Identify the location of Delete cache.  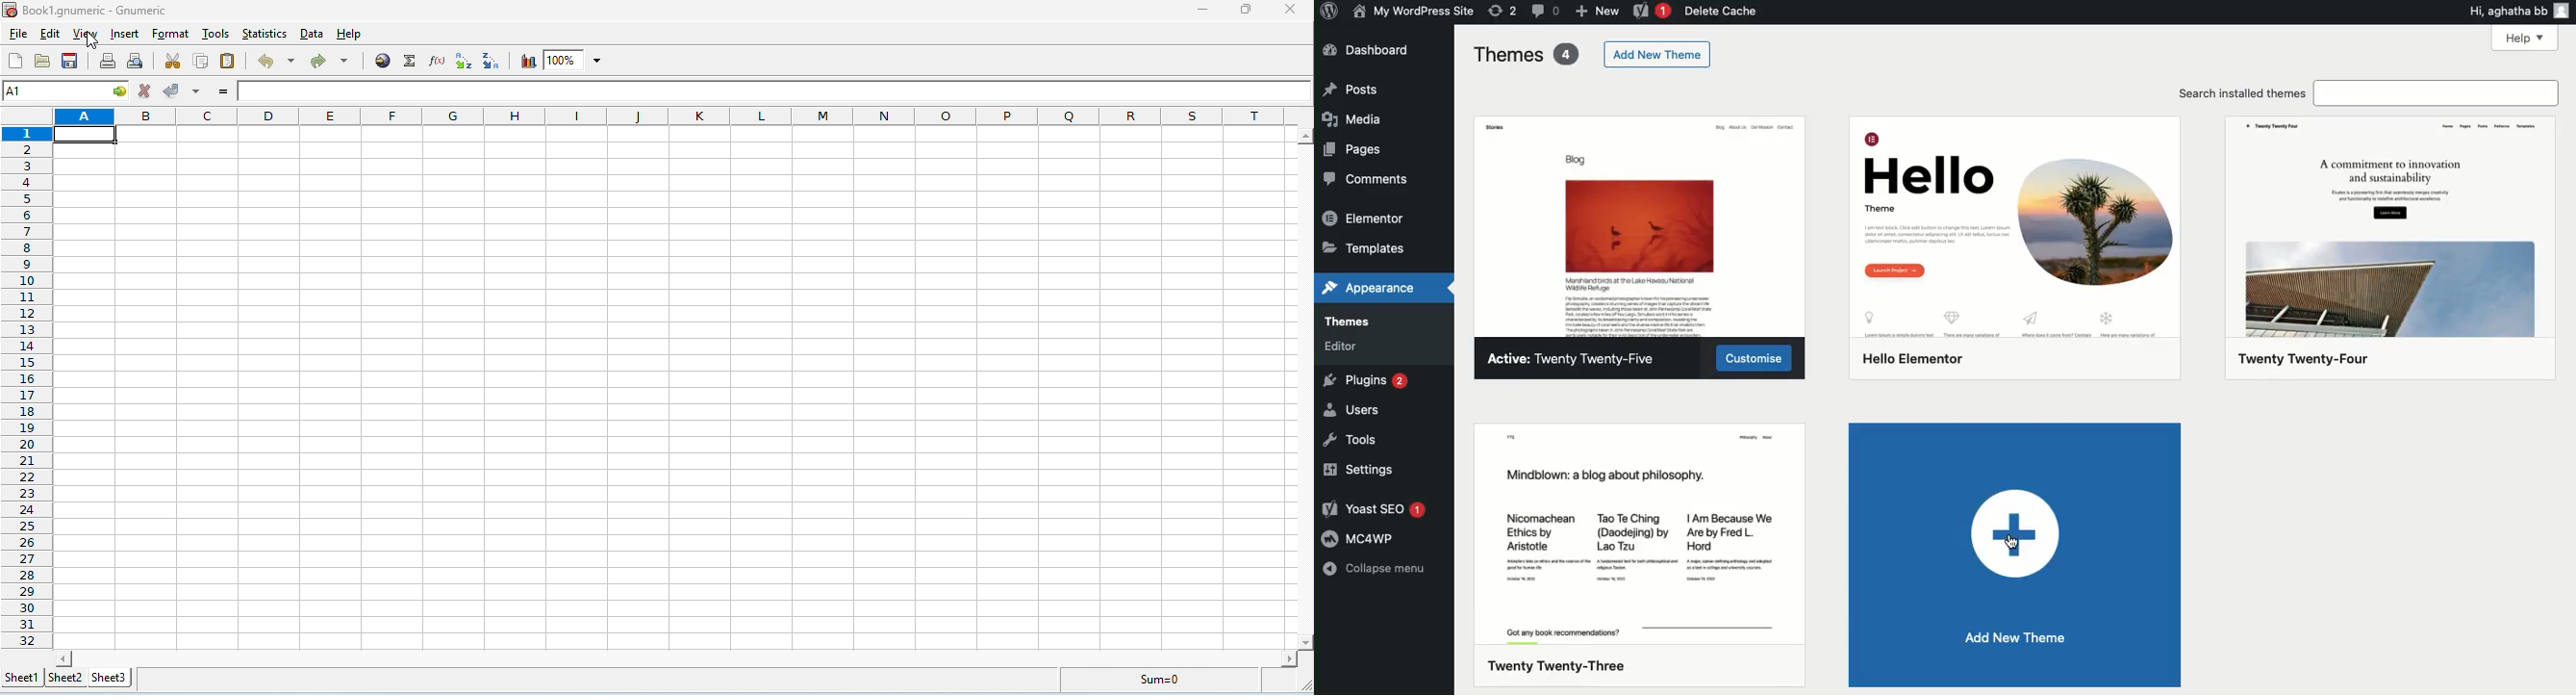
(1726, 11).